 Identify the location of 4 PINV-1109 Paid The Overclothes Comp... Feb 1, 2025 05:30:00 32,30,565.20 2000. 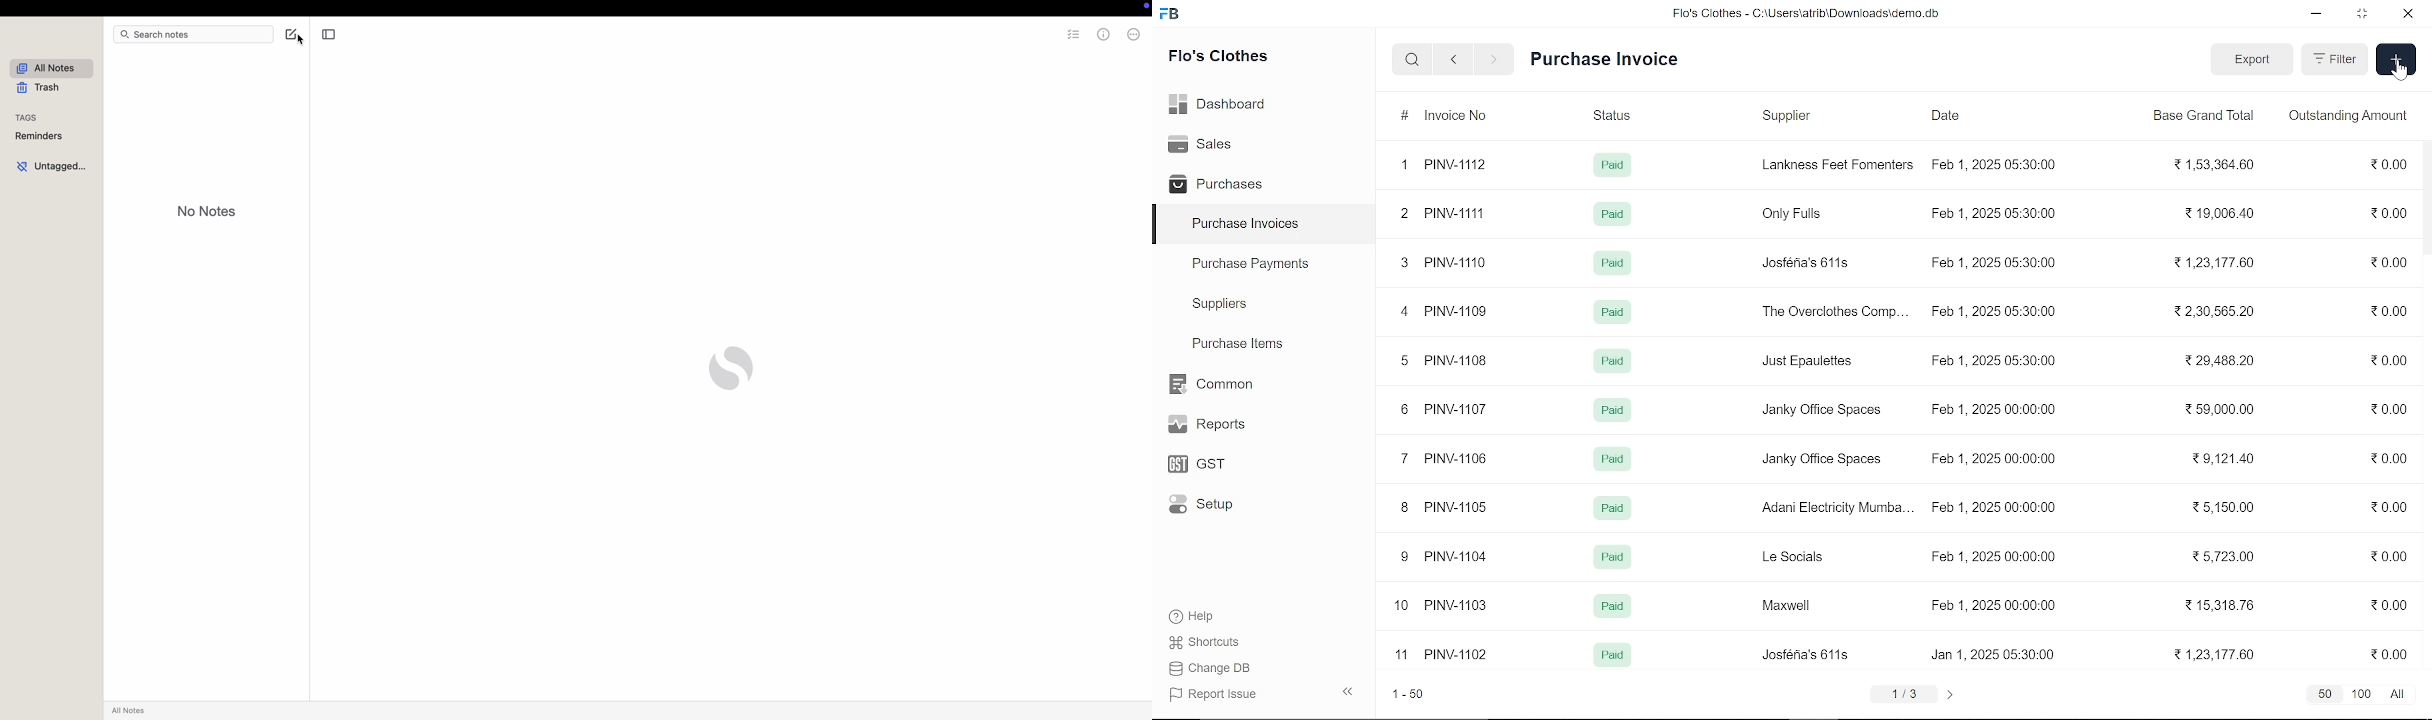
(1890, 312).